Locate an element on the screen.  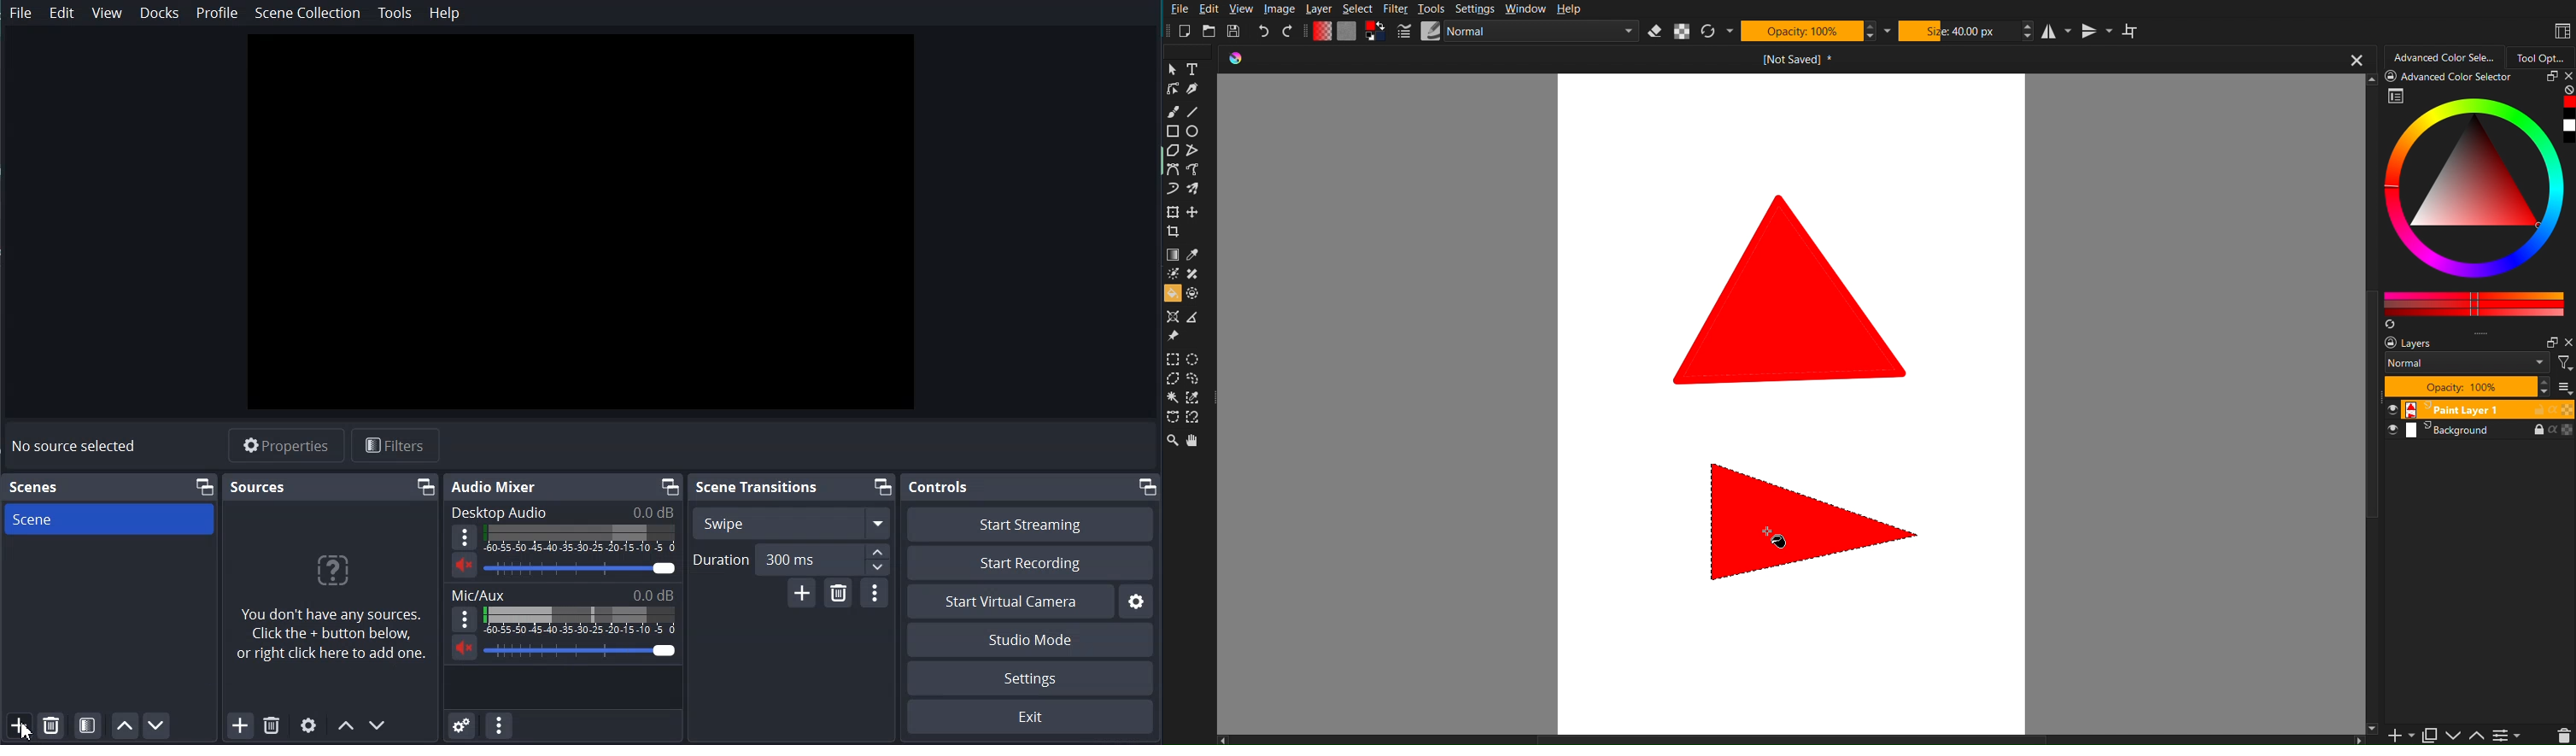
More is located at coordinates (464, 537).